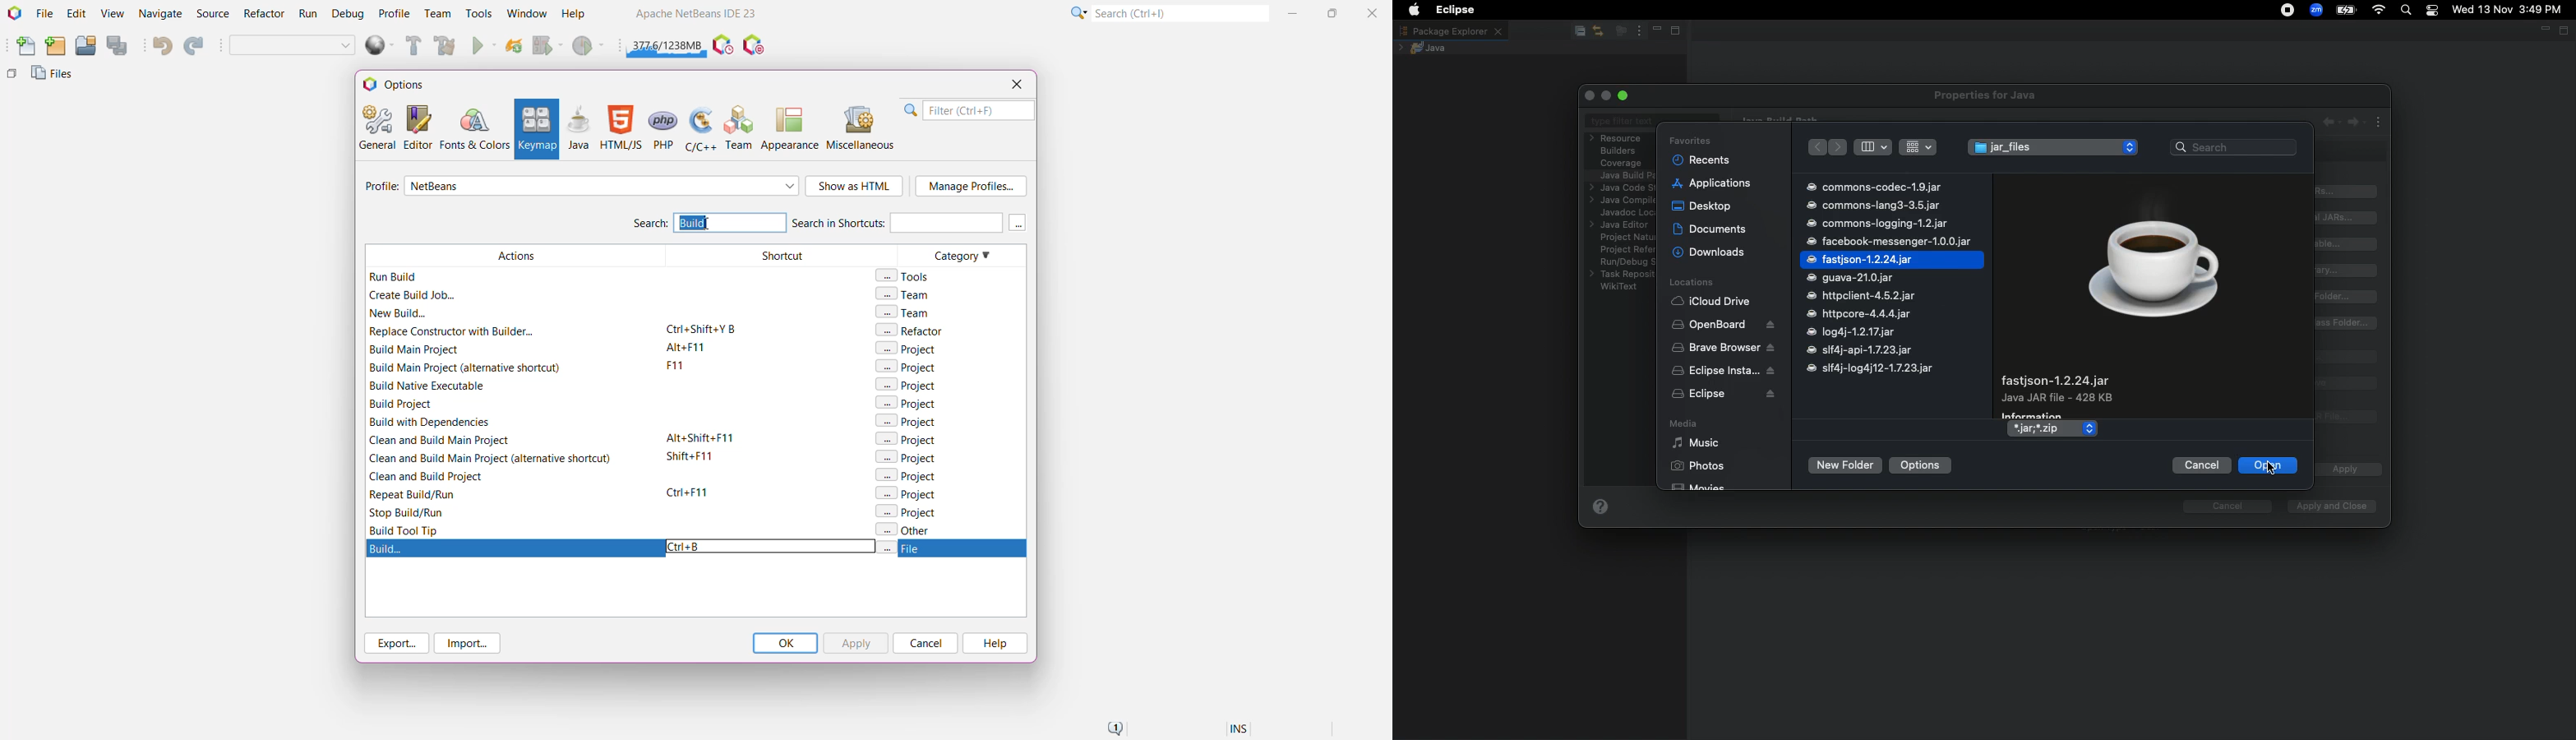 Image resolution: width=2576 pixels, height=756 pixels. What do you see at coordinates (2347, 217) in the screenshot?
I see `Add external JAR` at bounding box center [2347, 217].